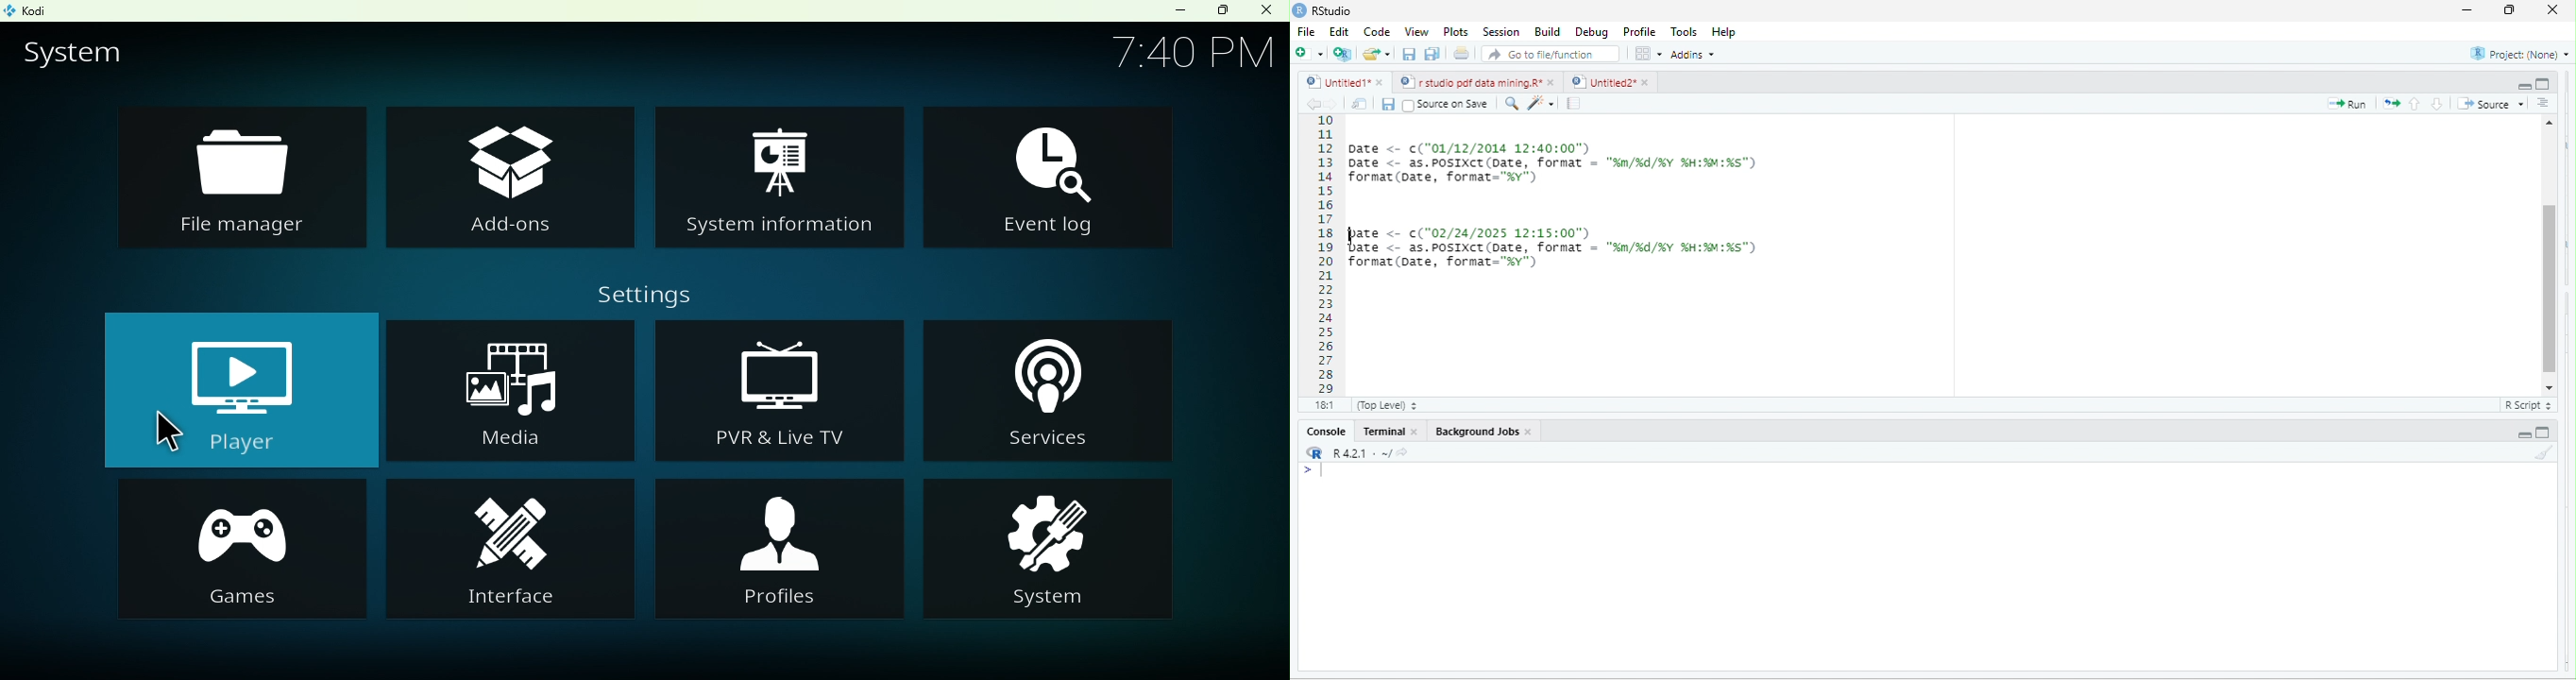  I want to click on Profile, so click(1636, 31).